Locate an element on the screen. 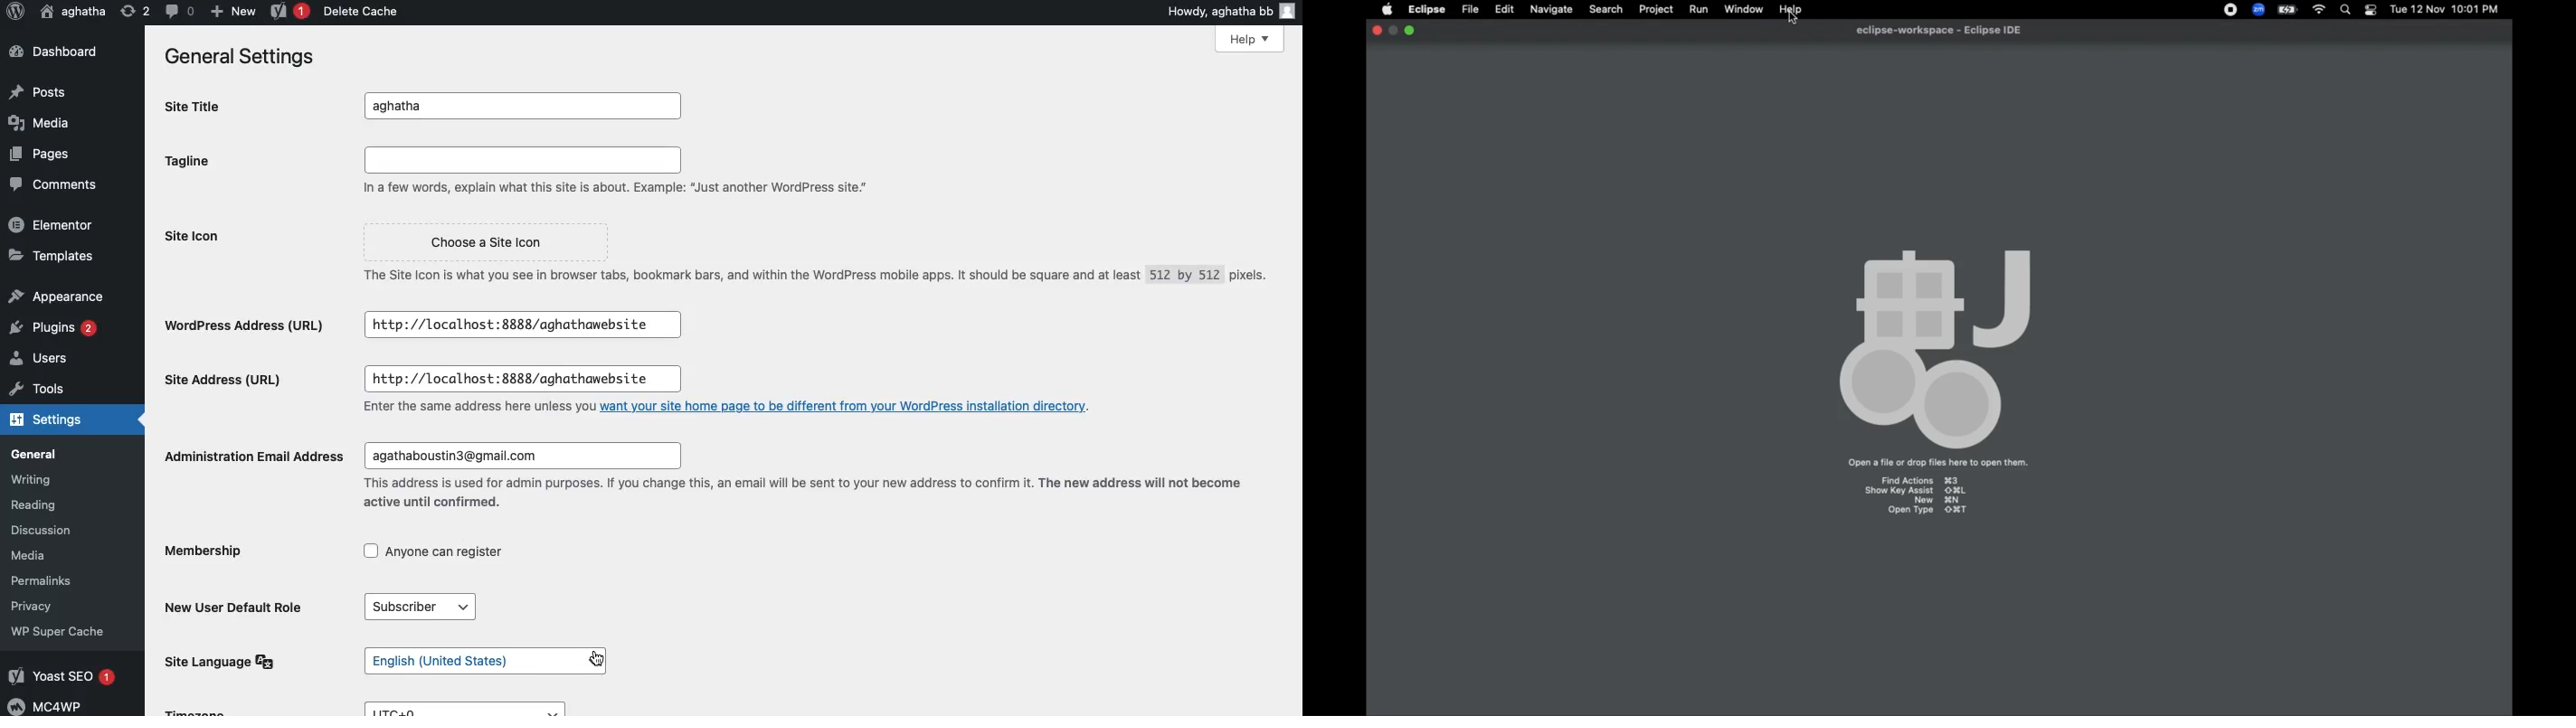 The width and height of the screenshot is (2576, 728). Privacy is located at coordinates (40, 605).